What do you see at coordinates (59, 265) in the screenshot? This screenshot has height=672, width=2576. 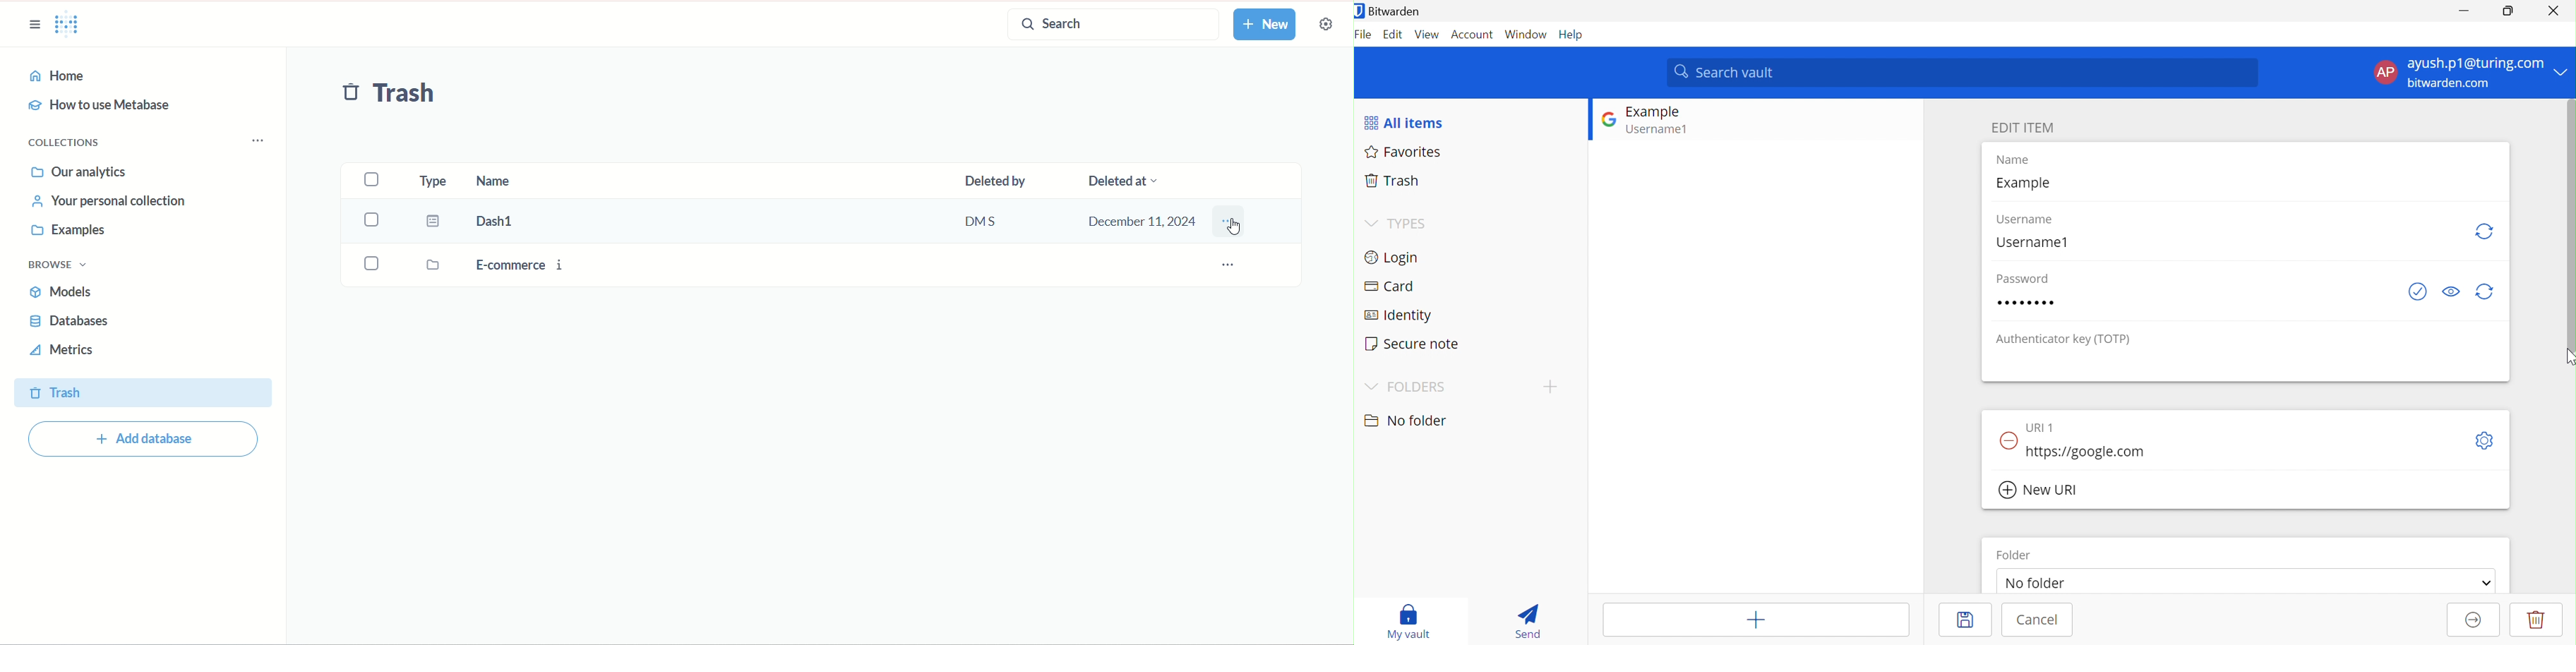 I see `browse` at bounding box center [59, 265].